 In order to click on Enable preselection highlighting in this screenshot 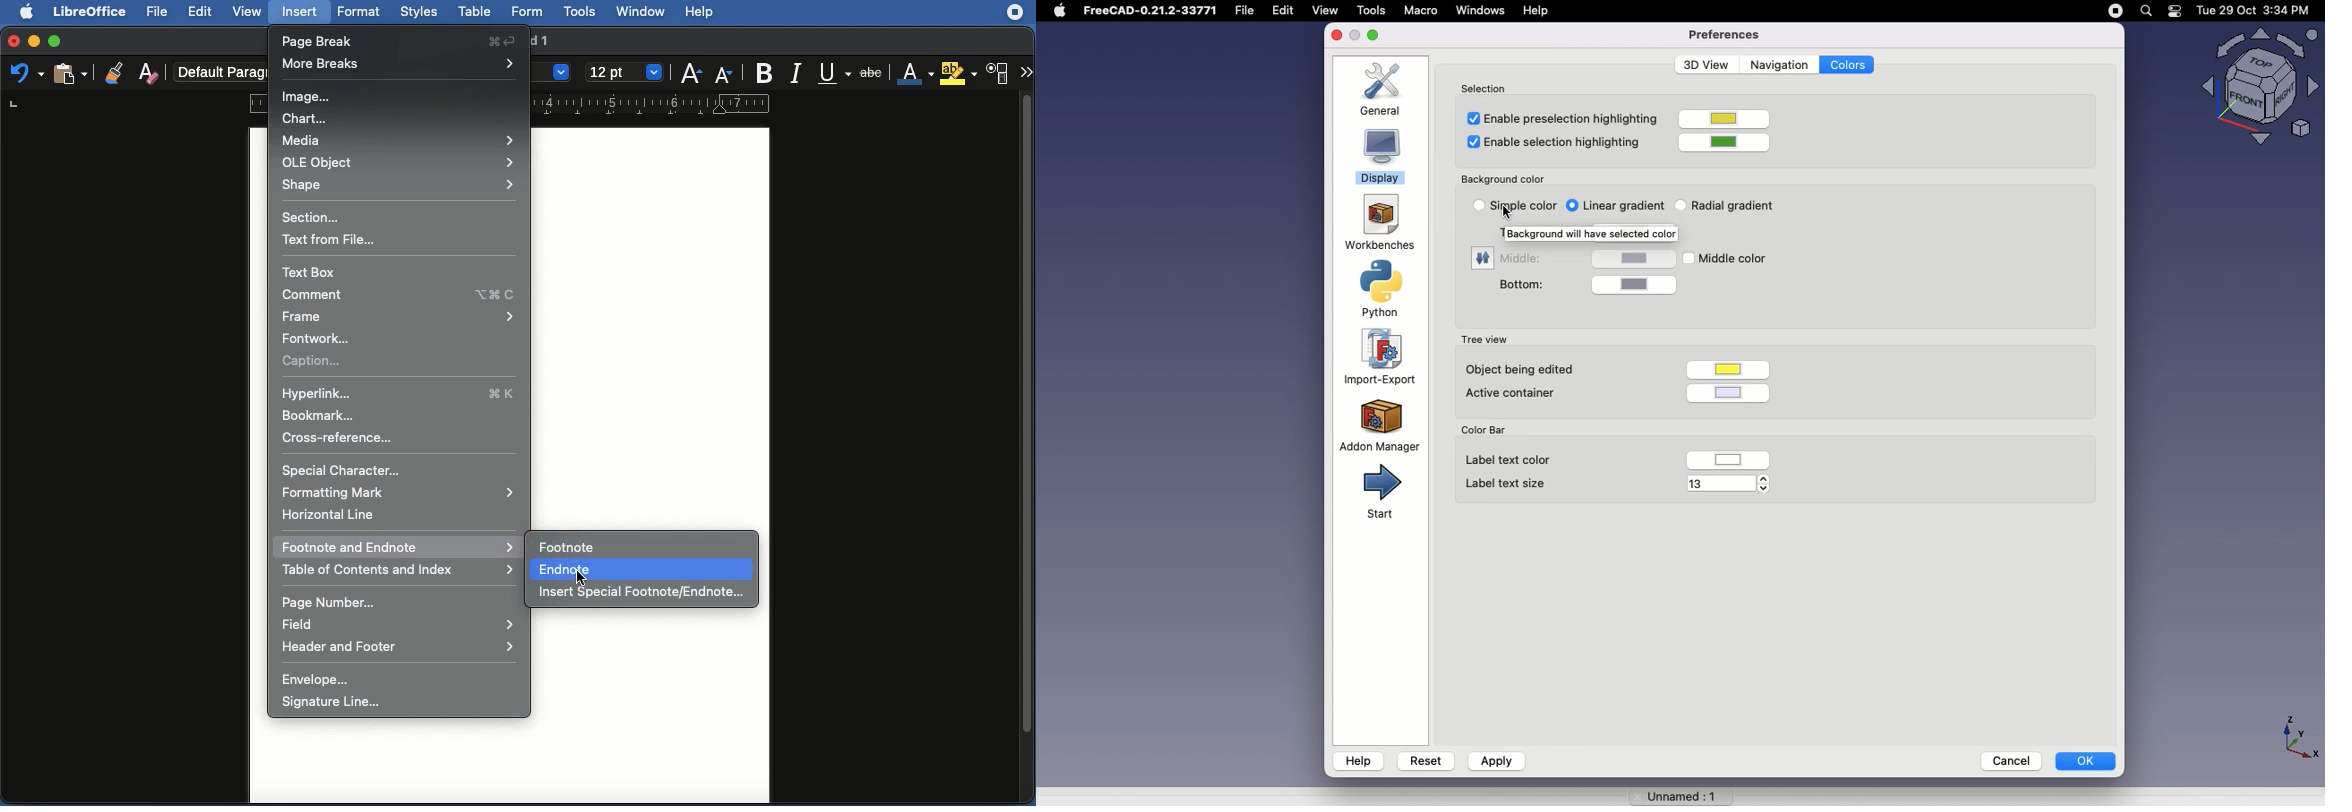, I will do `click(1558, 117)`.